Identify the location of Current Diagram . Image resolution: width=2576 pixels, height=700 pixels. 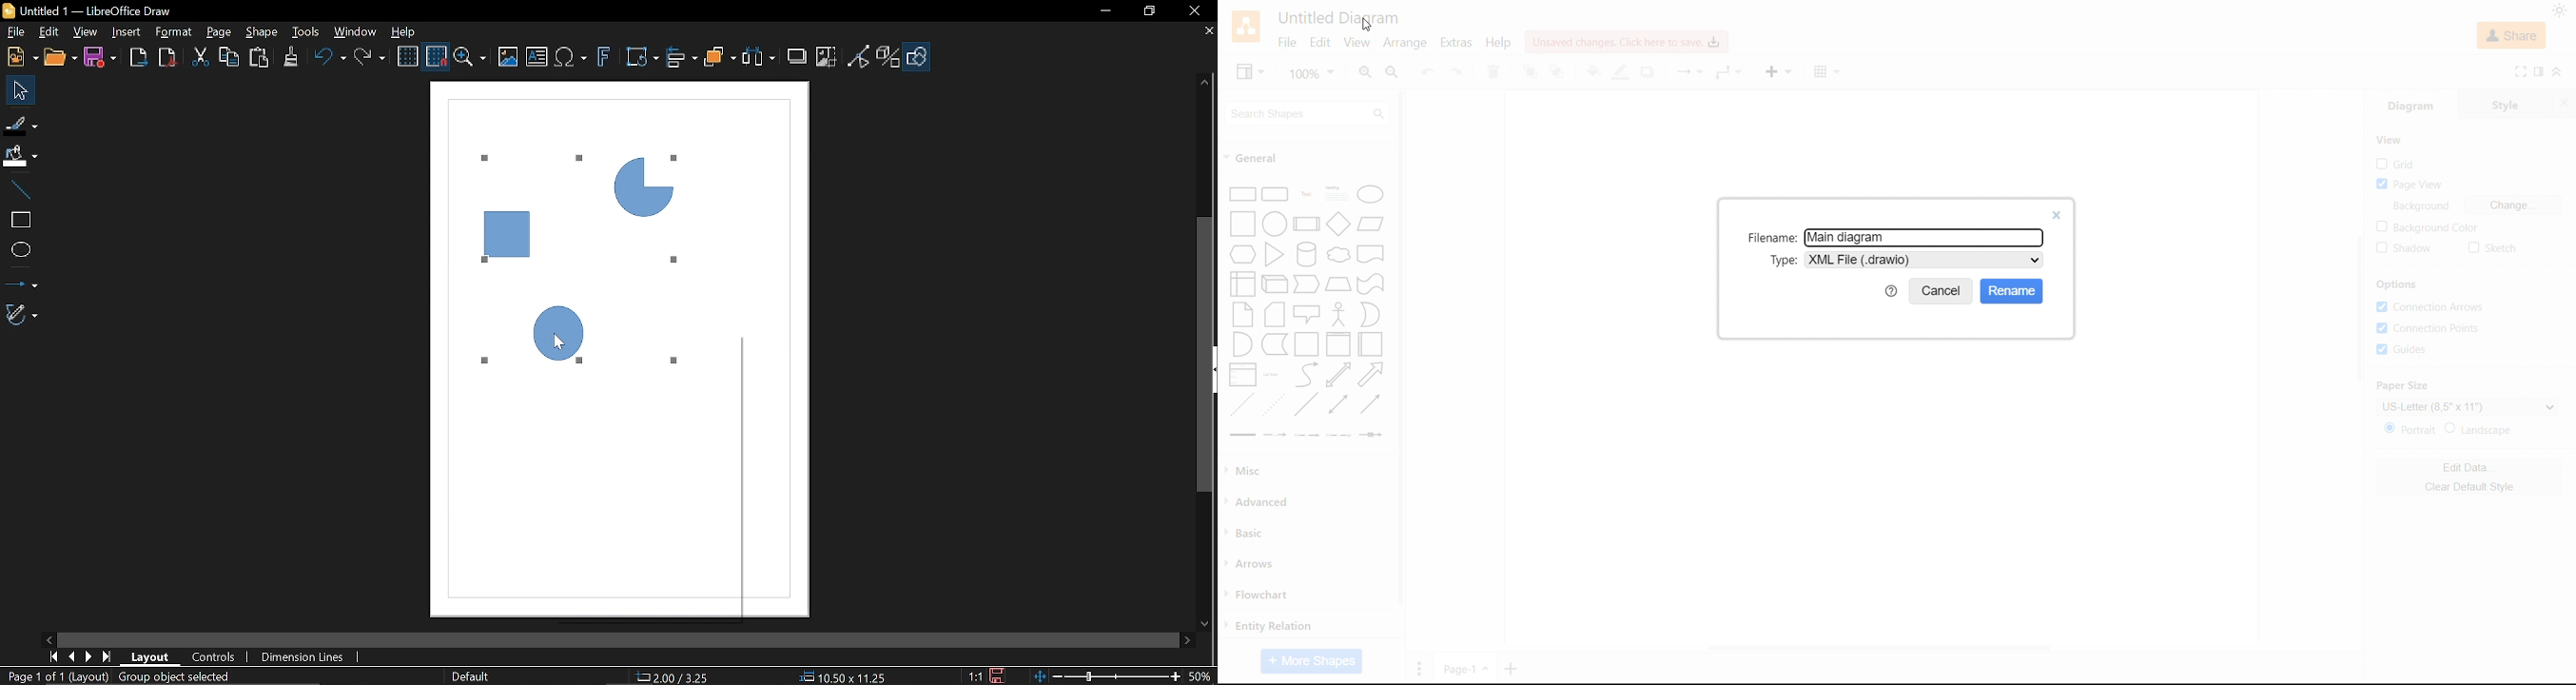
(577, 267).